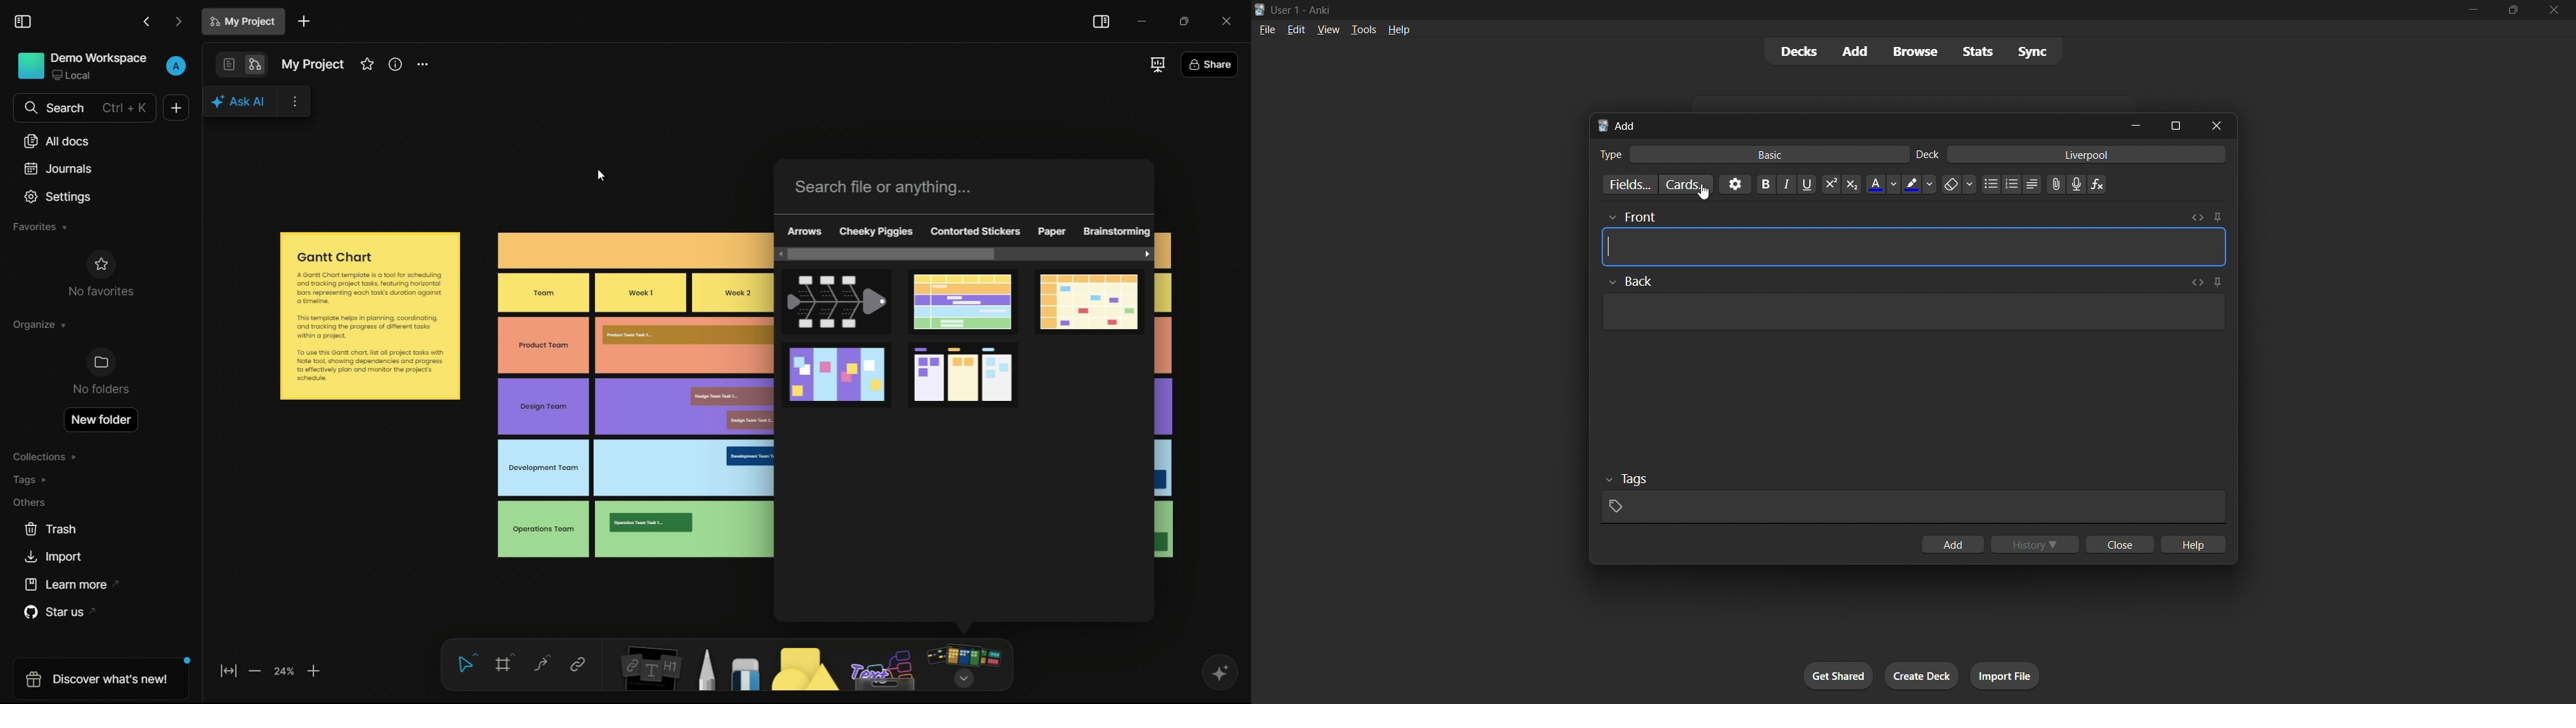  What do you see at coordinates (55, 612) in the screenshot?
I see `star us` at bounding box center [55, 612].